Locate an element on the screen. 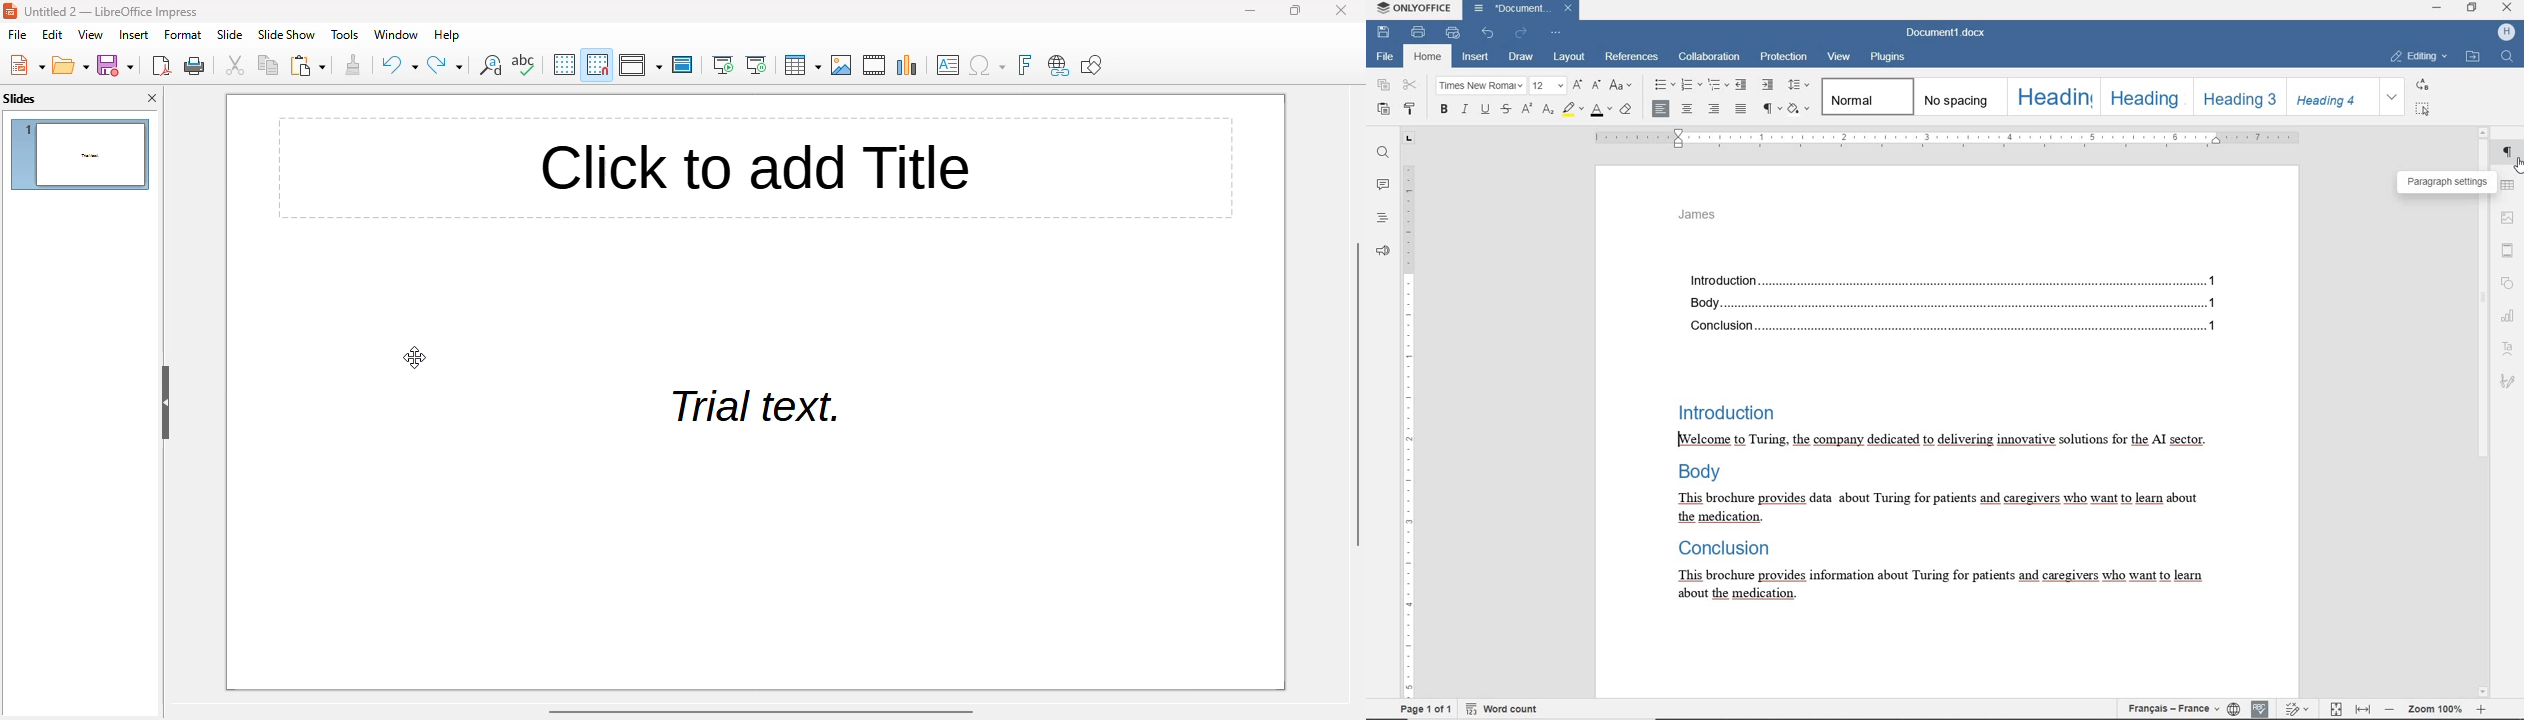 This screenshot has height=728, width=2548. nonprinting characters is located at coordinates (1771, 108).